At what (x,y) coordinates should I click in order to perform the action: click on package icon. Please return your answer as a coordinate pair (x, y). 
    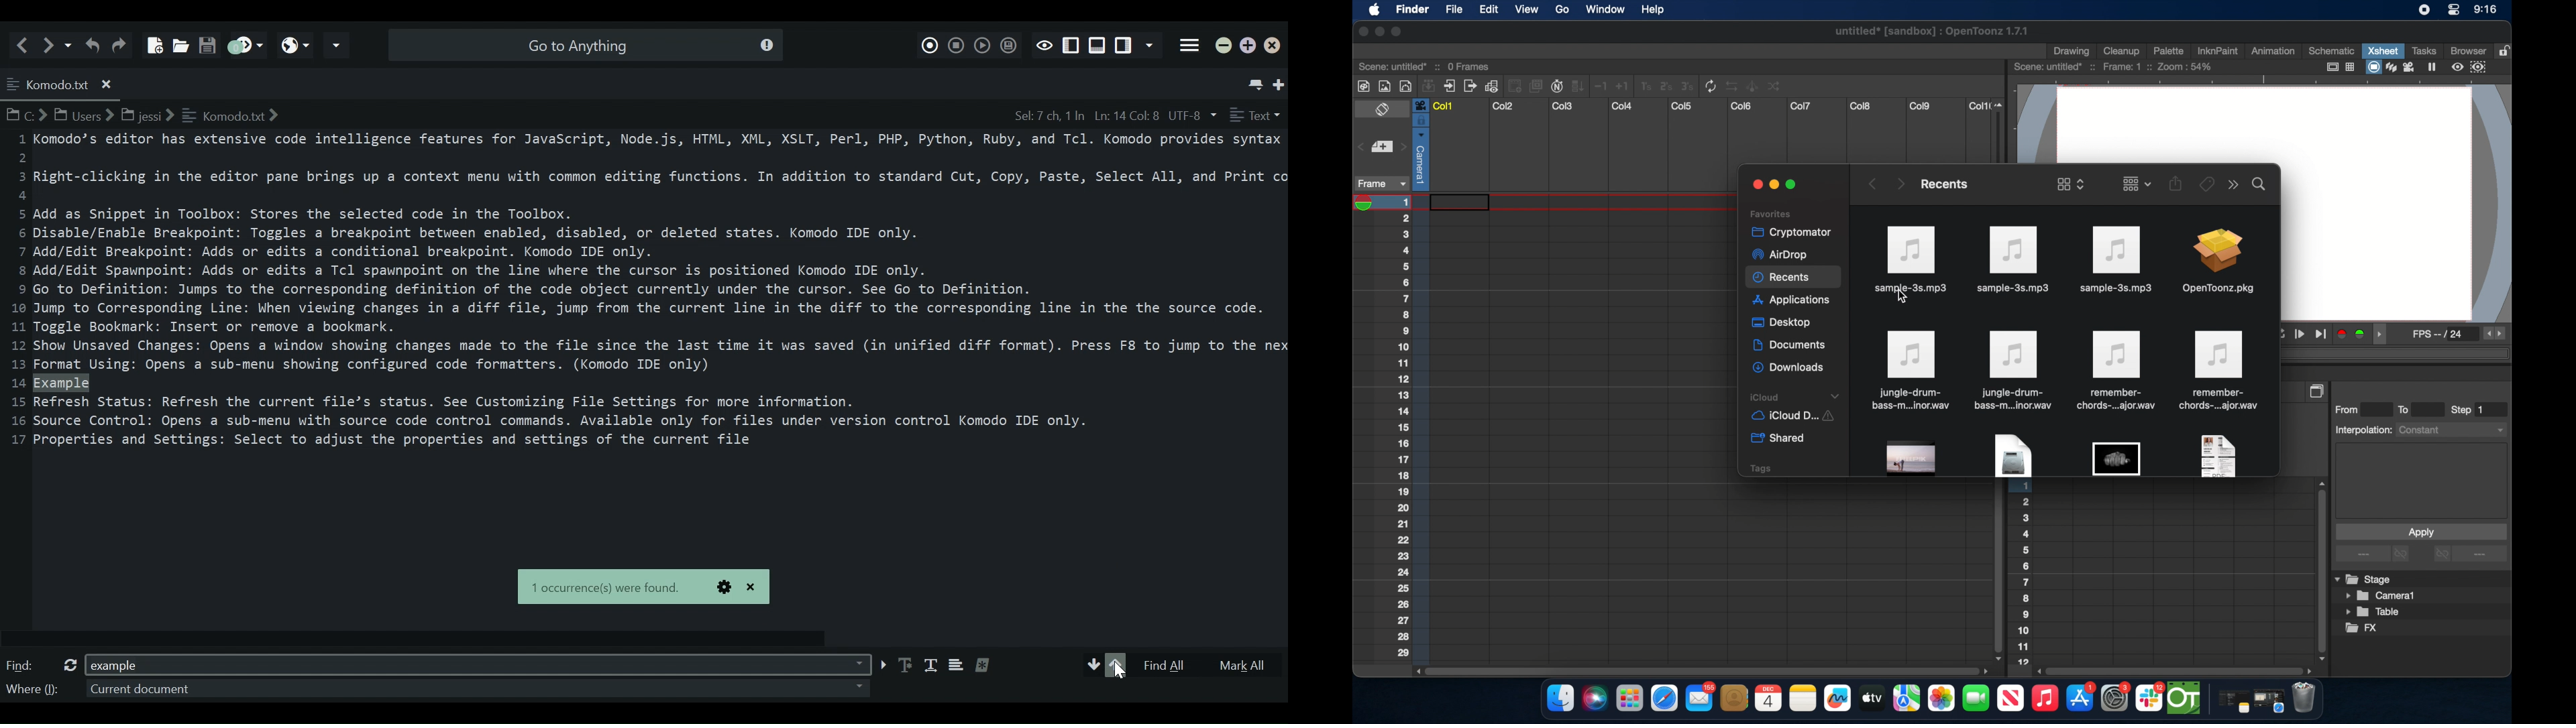
    Looking at the image, I should click on (2217, 263).